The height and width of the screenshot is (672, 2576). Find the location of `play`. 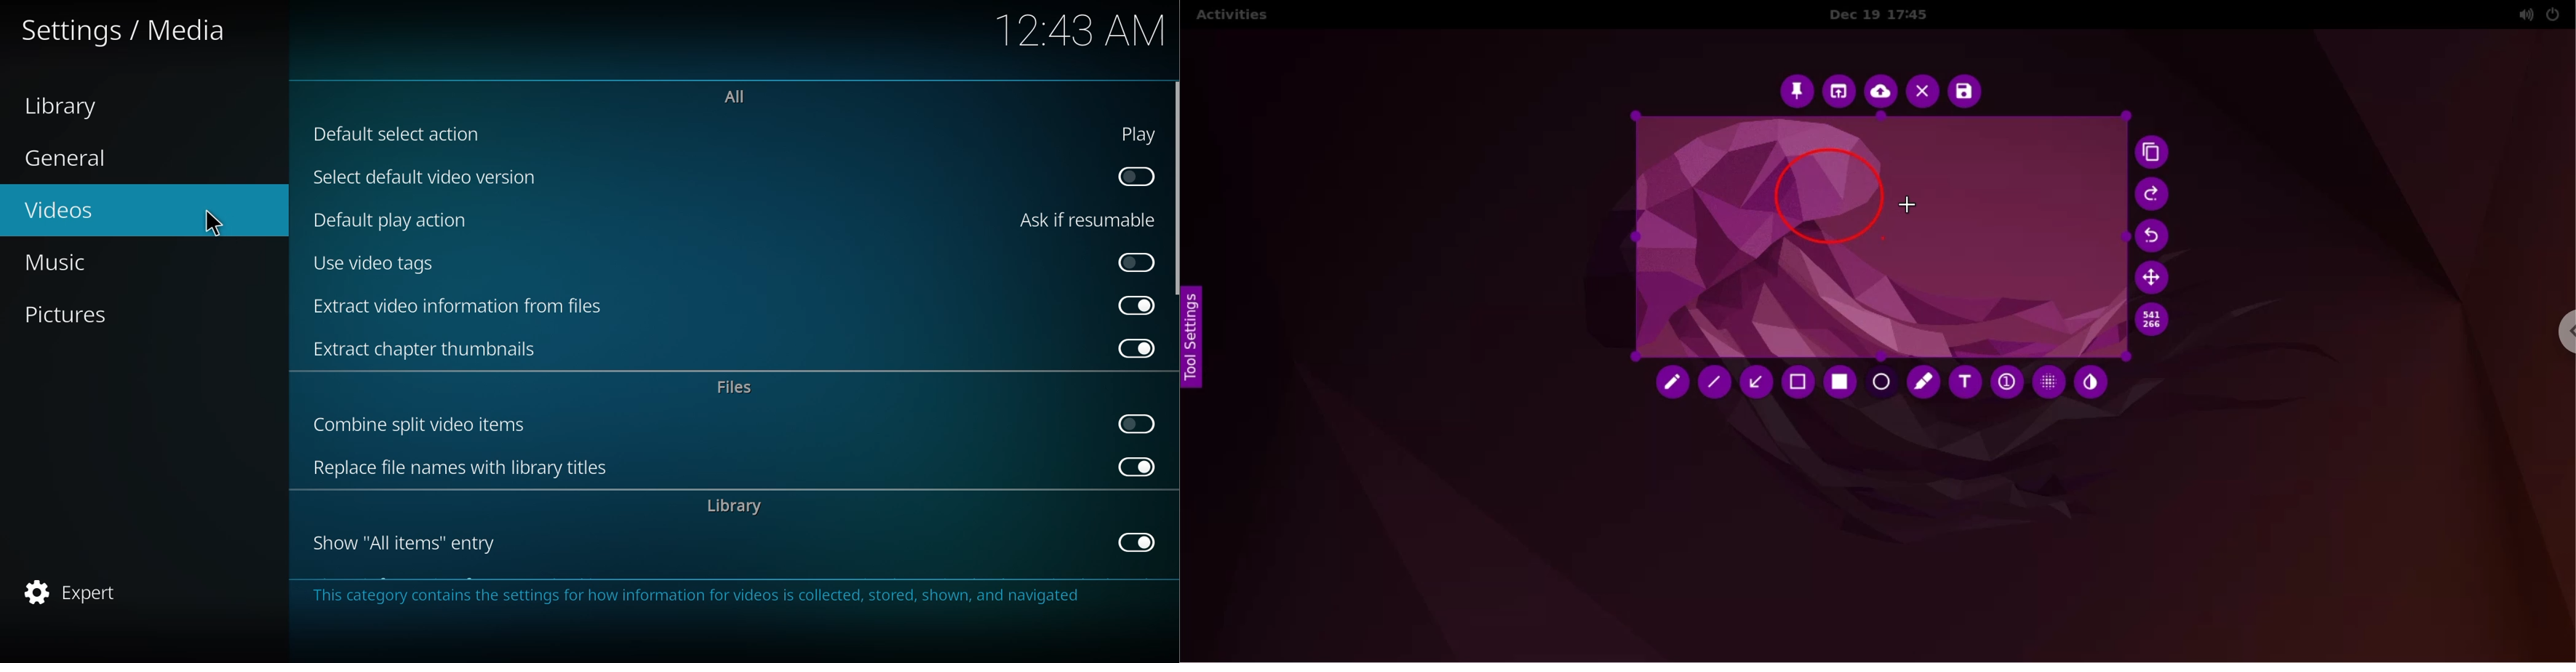

play is located at coordinates (1140, 134).